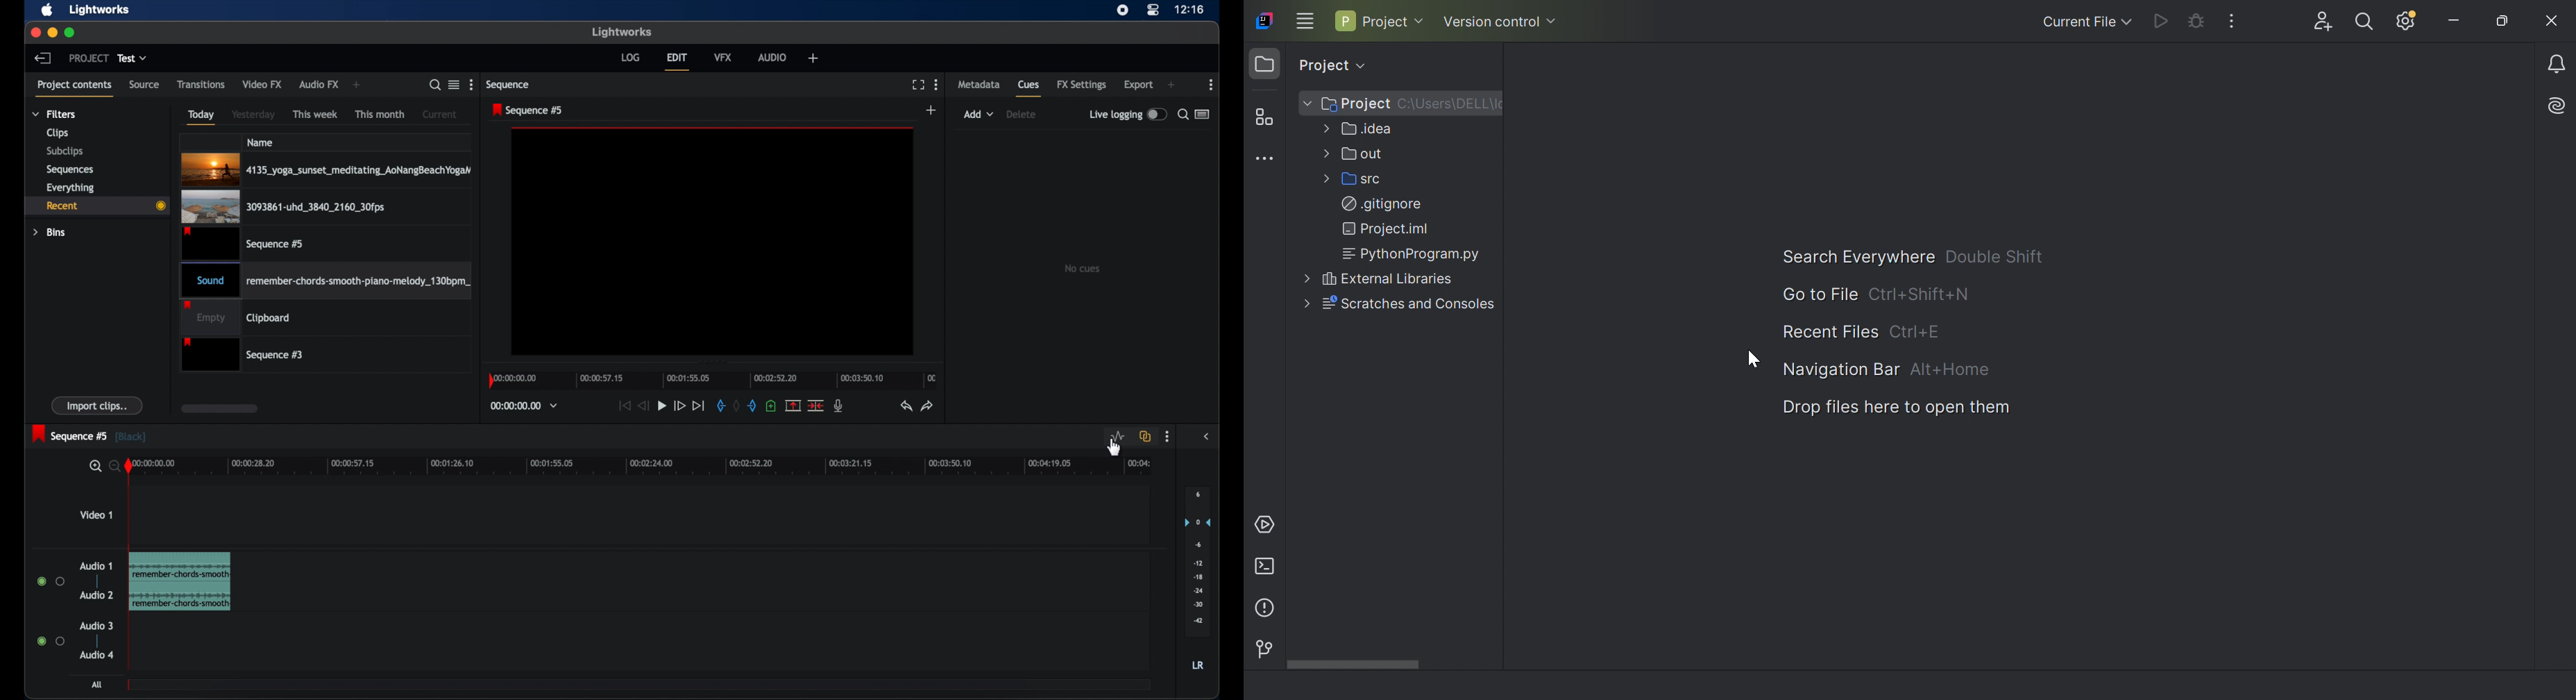 The width and height of the screenshot is (2576, 700). I want to click on live logging, so click(1128, 115).